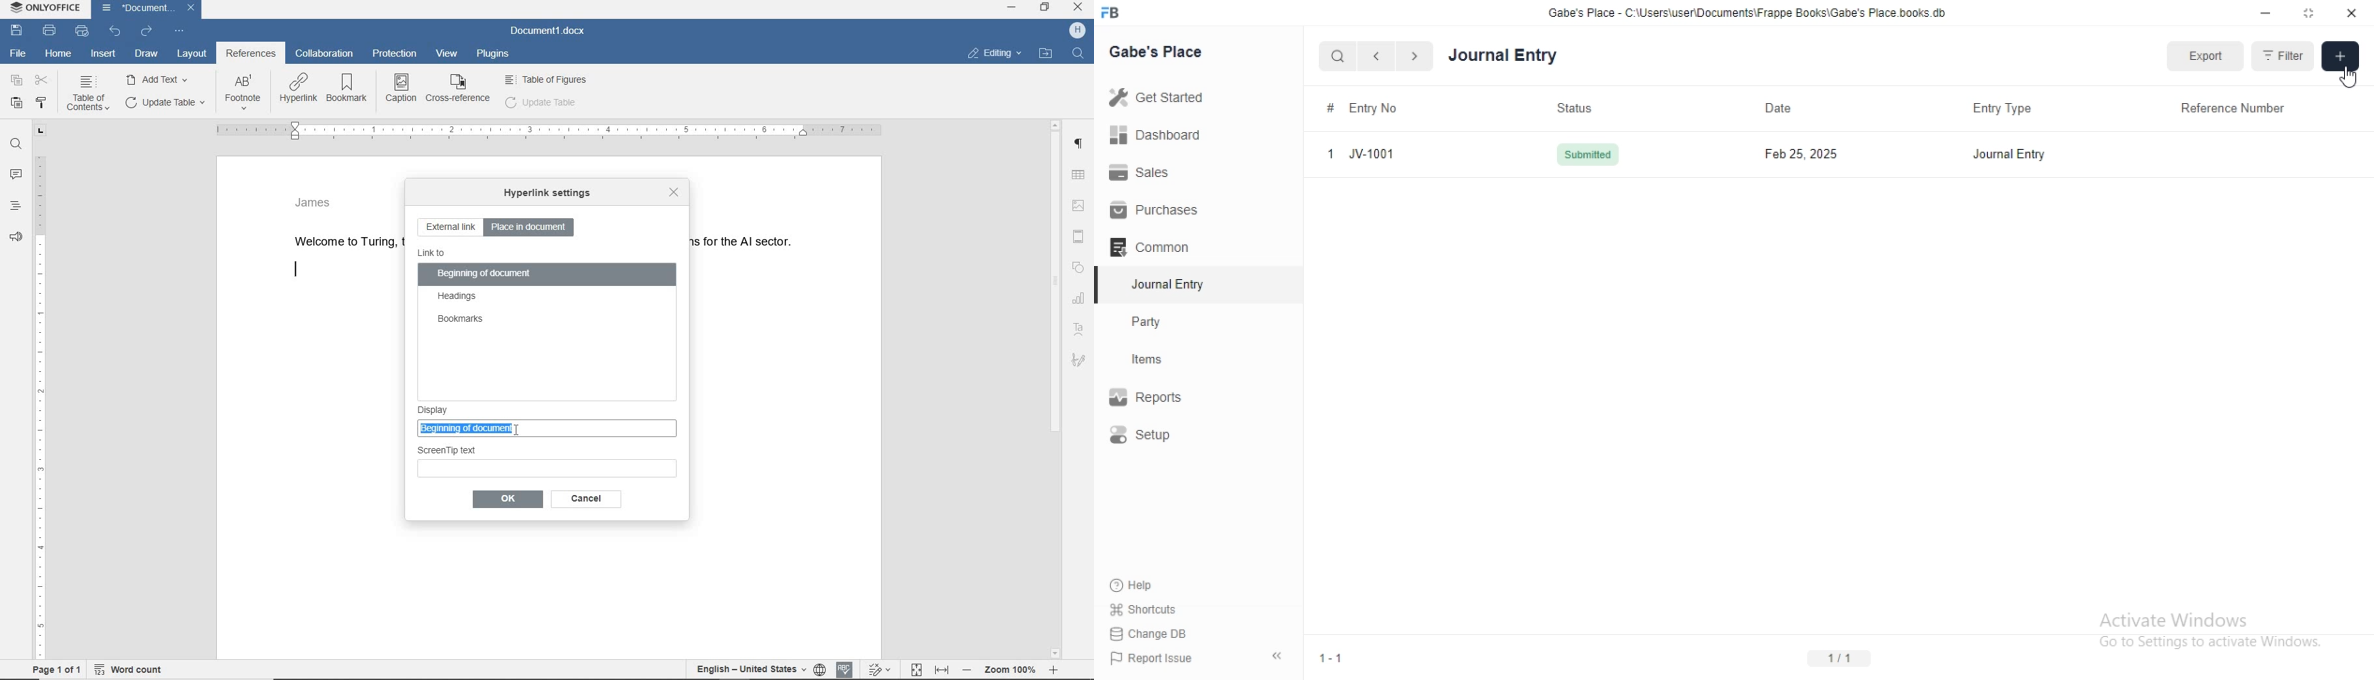  Describe the element at coordinates (2268, 11) in the screenshot. I see `minimize` at that location.